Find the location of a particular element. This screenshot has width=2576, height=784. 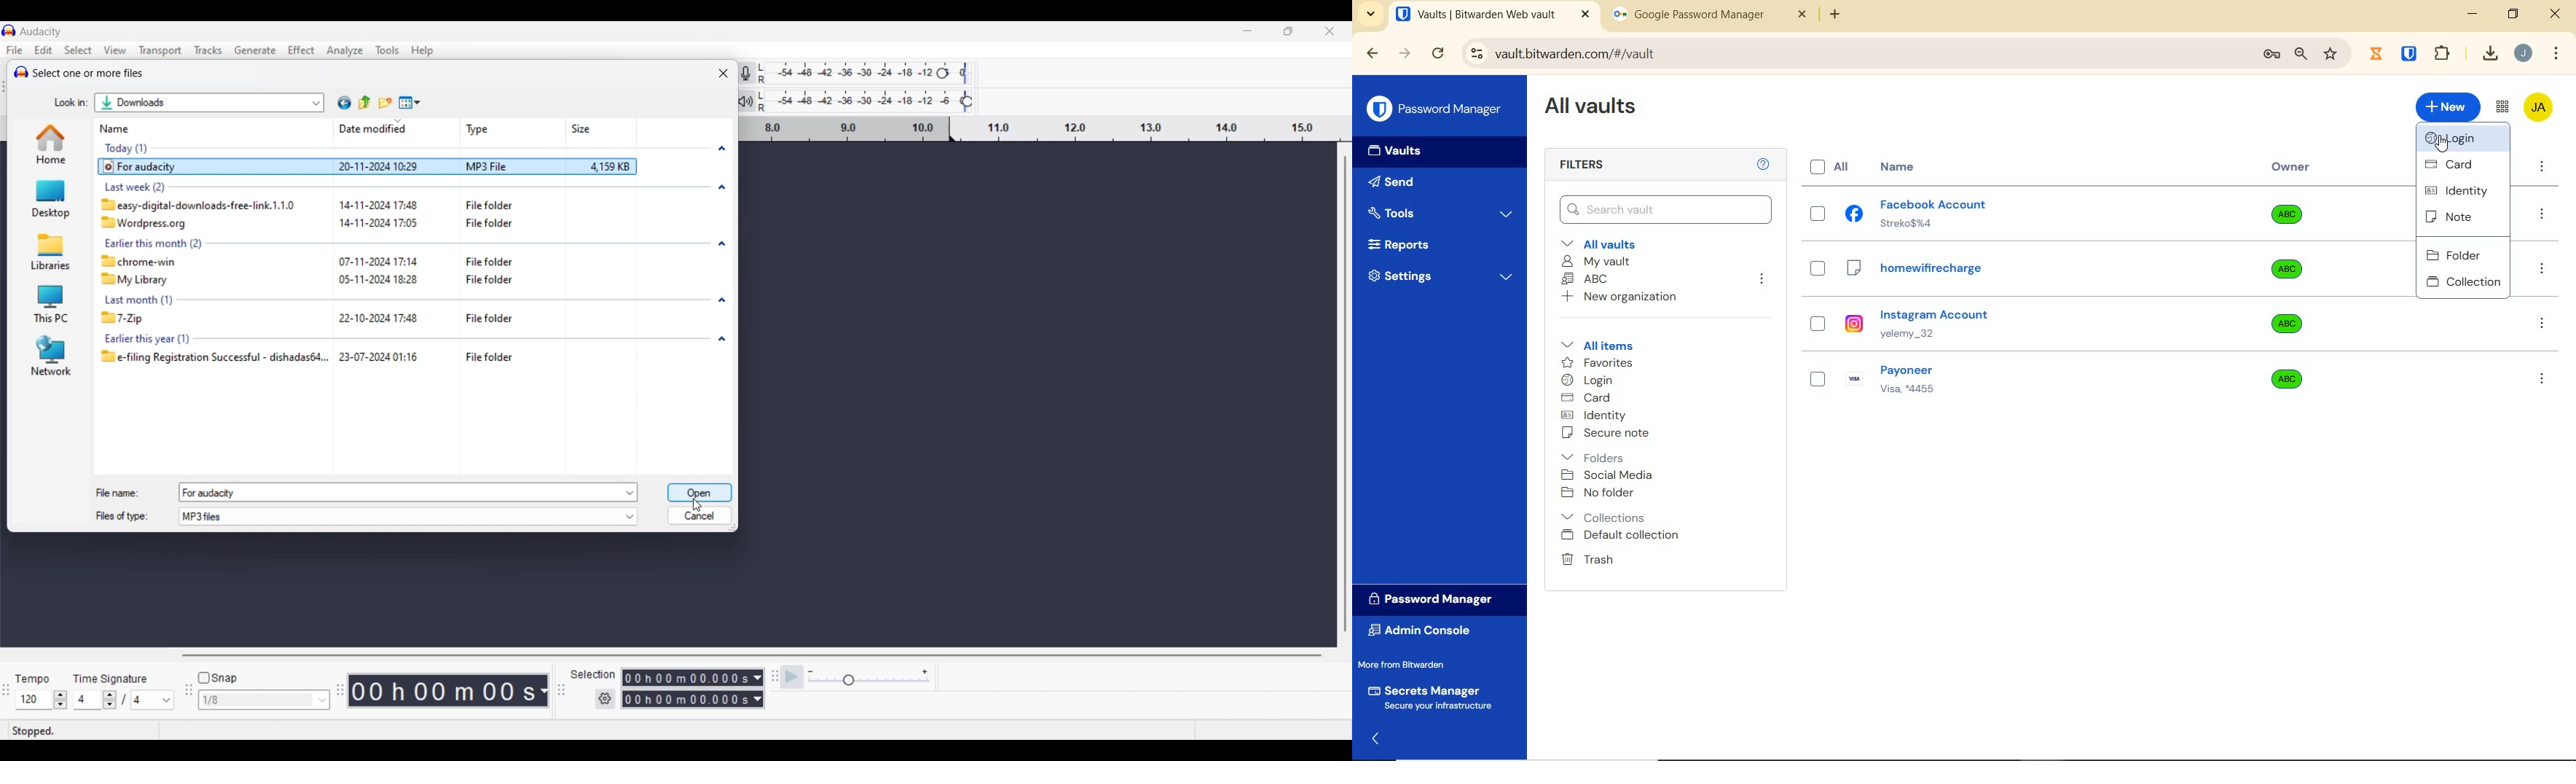

Time Signature is located at coordinates (113, 676).